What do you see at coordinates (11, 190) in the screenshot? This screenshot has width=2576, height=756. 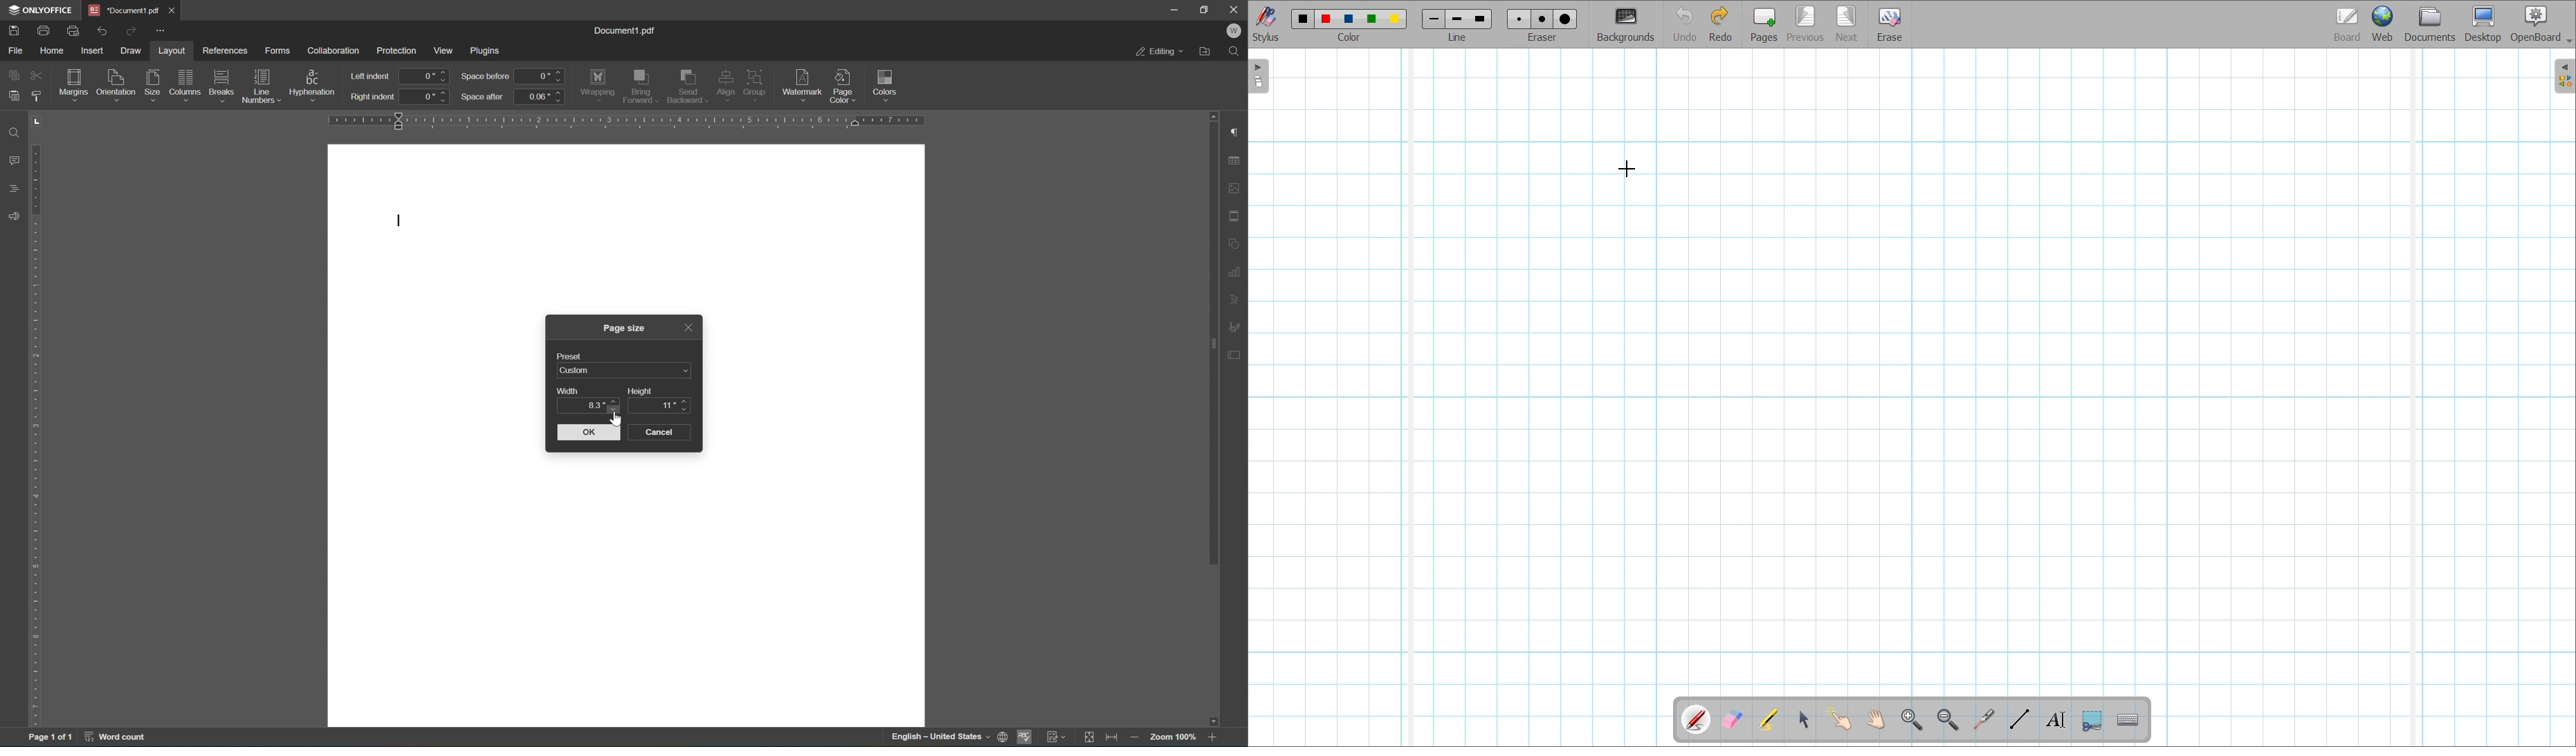 I see `headings` at bounding box center [11, 190].